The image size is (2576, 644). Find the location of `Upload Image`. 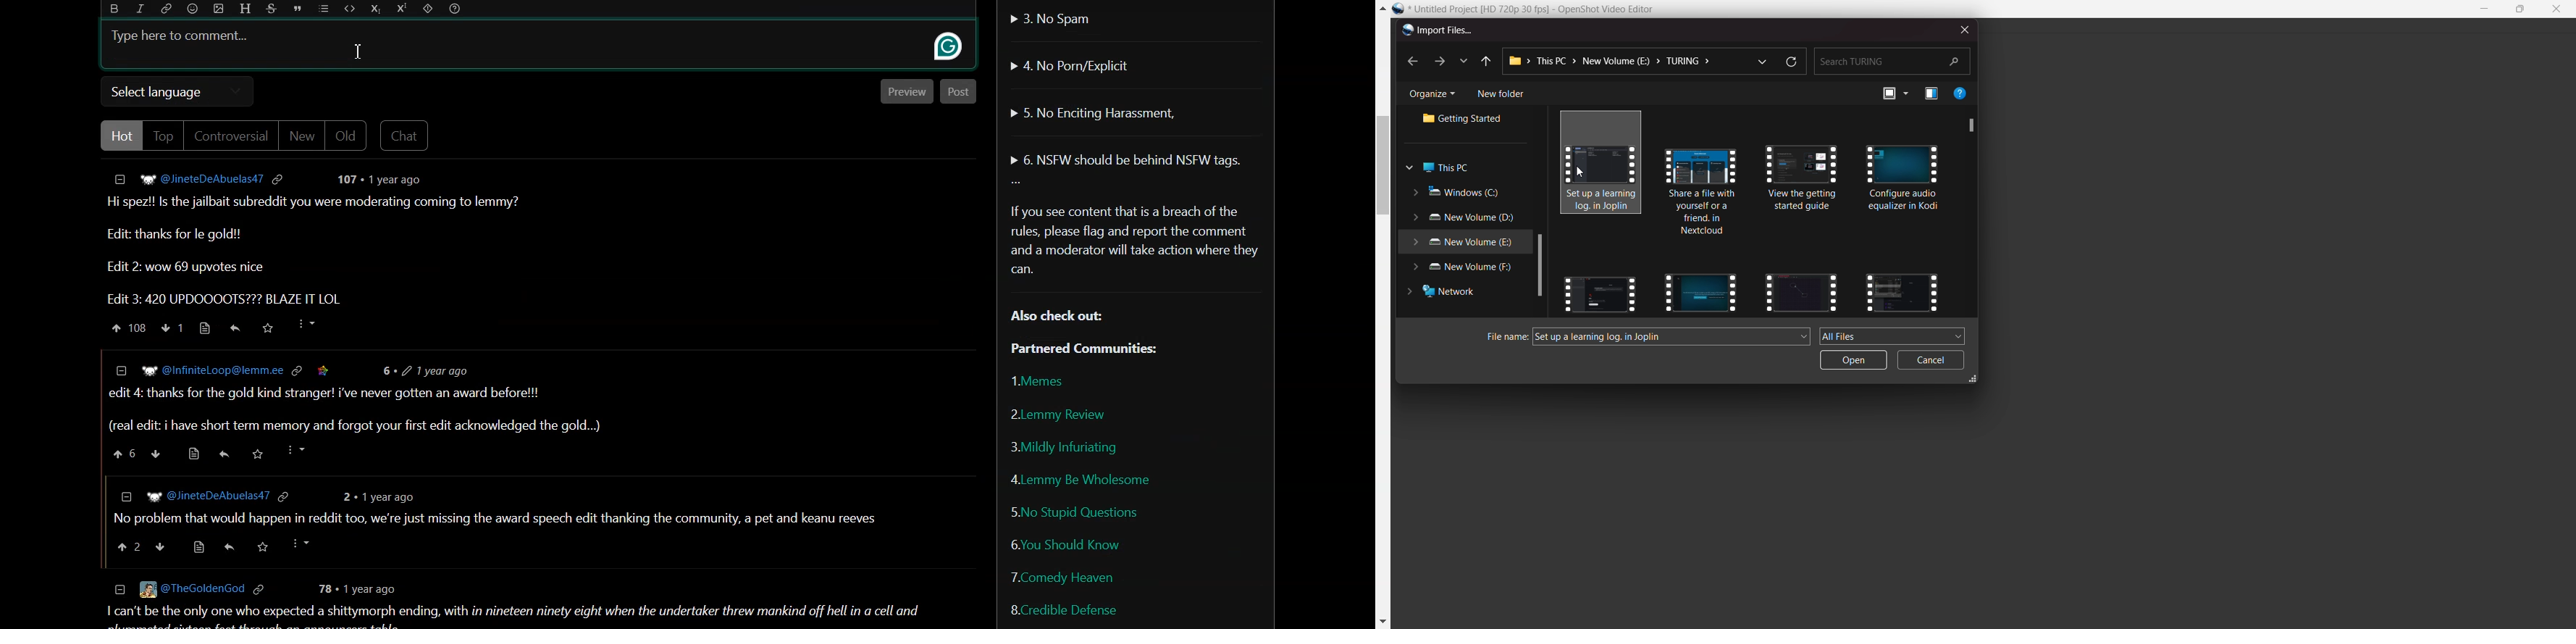

Upload Image is located at coordinates (218, 9).